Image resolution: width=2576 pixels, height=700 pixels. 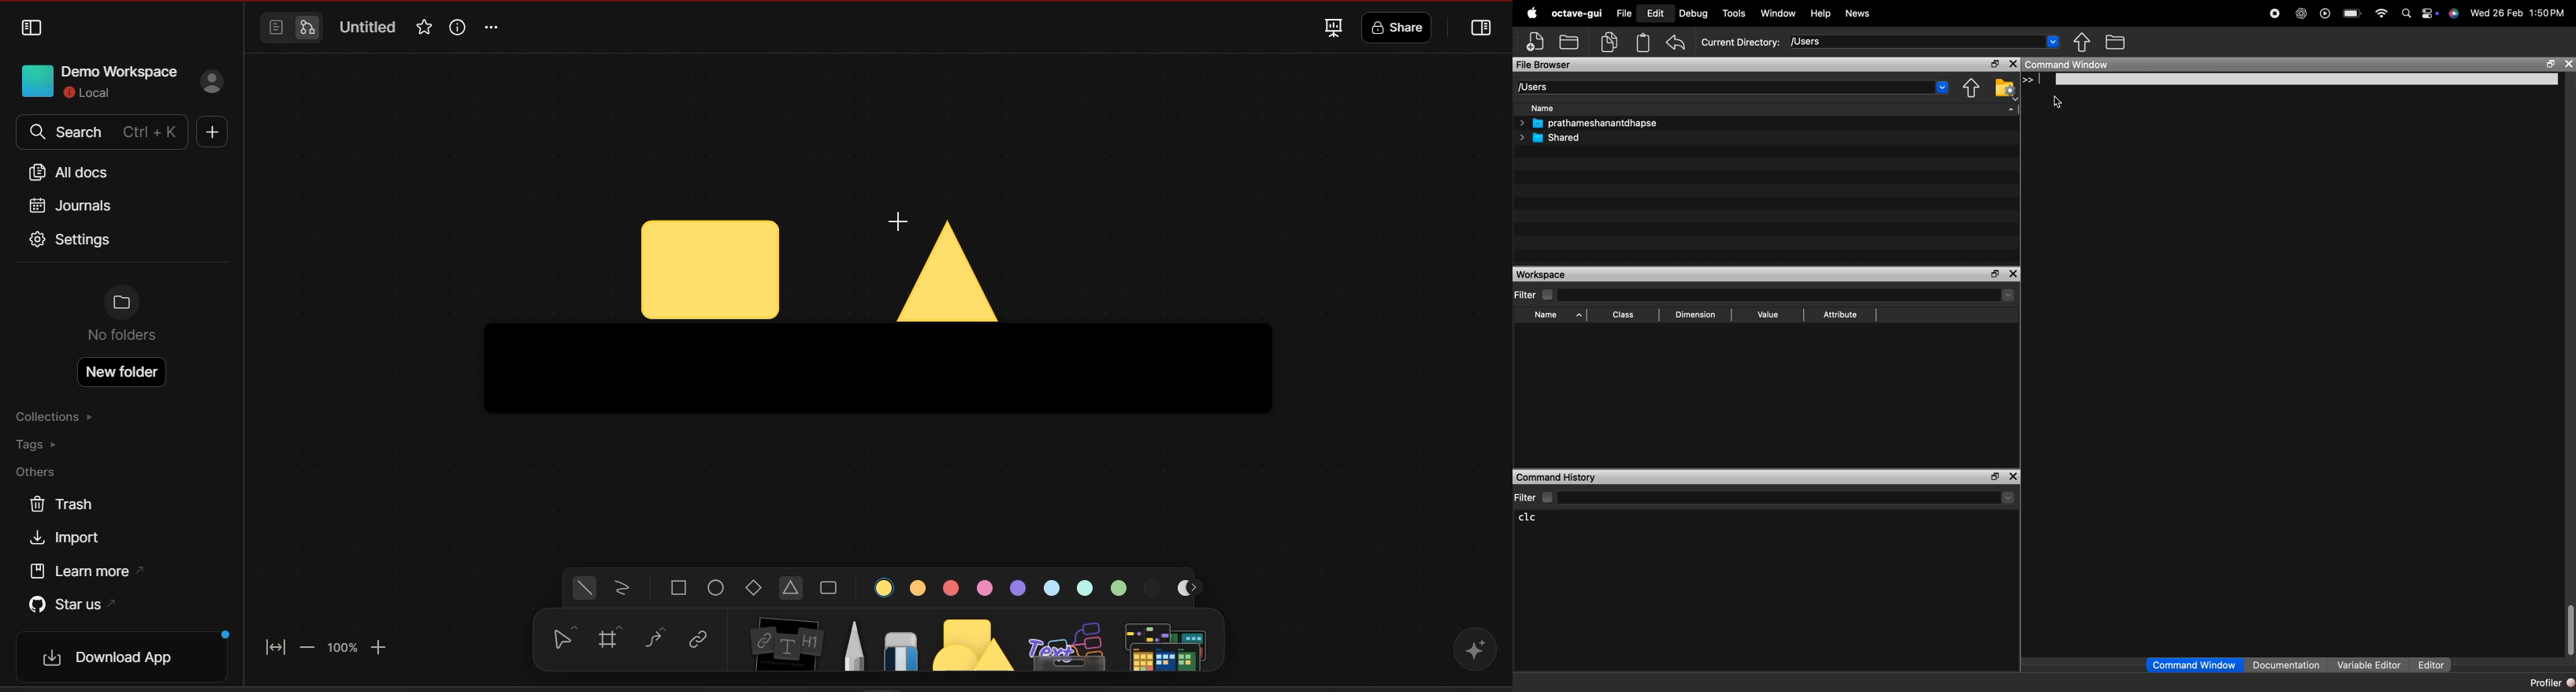 What do you see at coordinates (69, 205) in the screenshot?
I see `journals` at bounding box center [69, 205].